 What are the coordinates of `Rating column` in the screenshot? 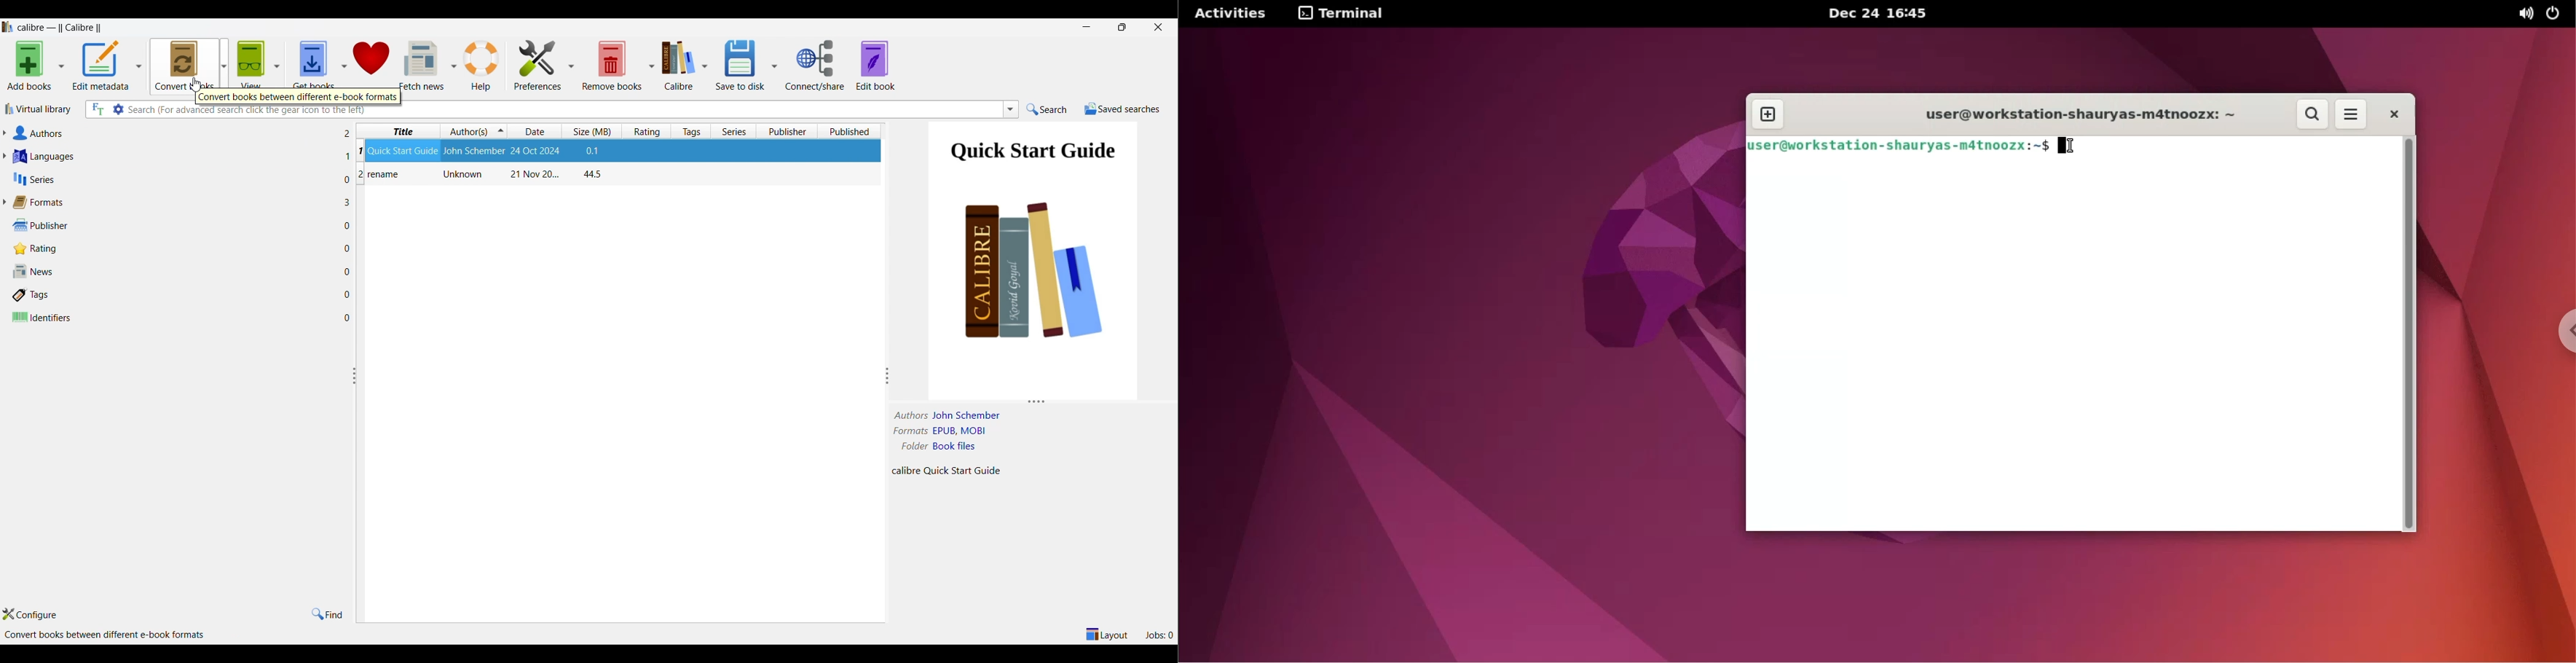 It's located at (646, 131).